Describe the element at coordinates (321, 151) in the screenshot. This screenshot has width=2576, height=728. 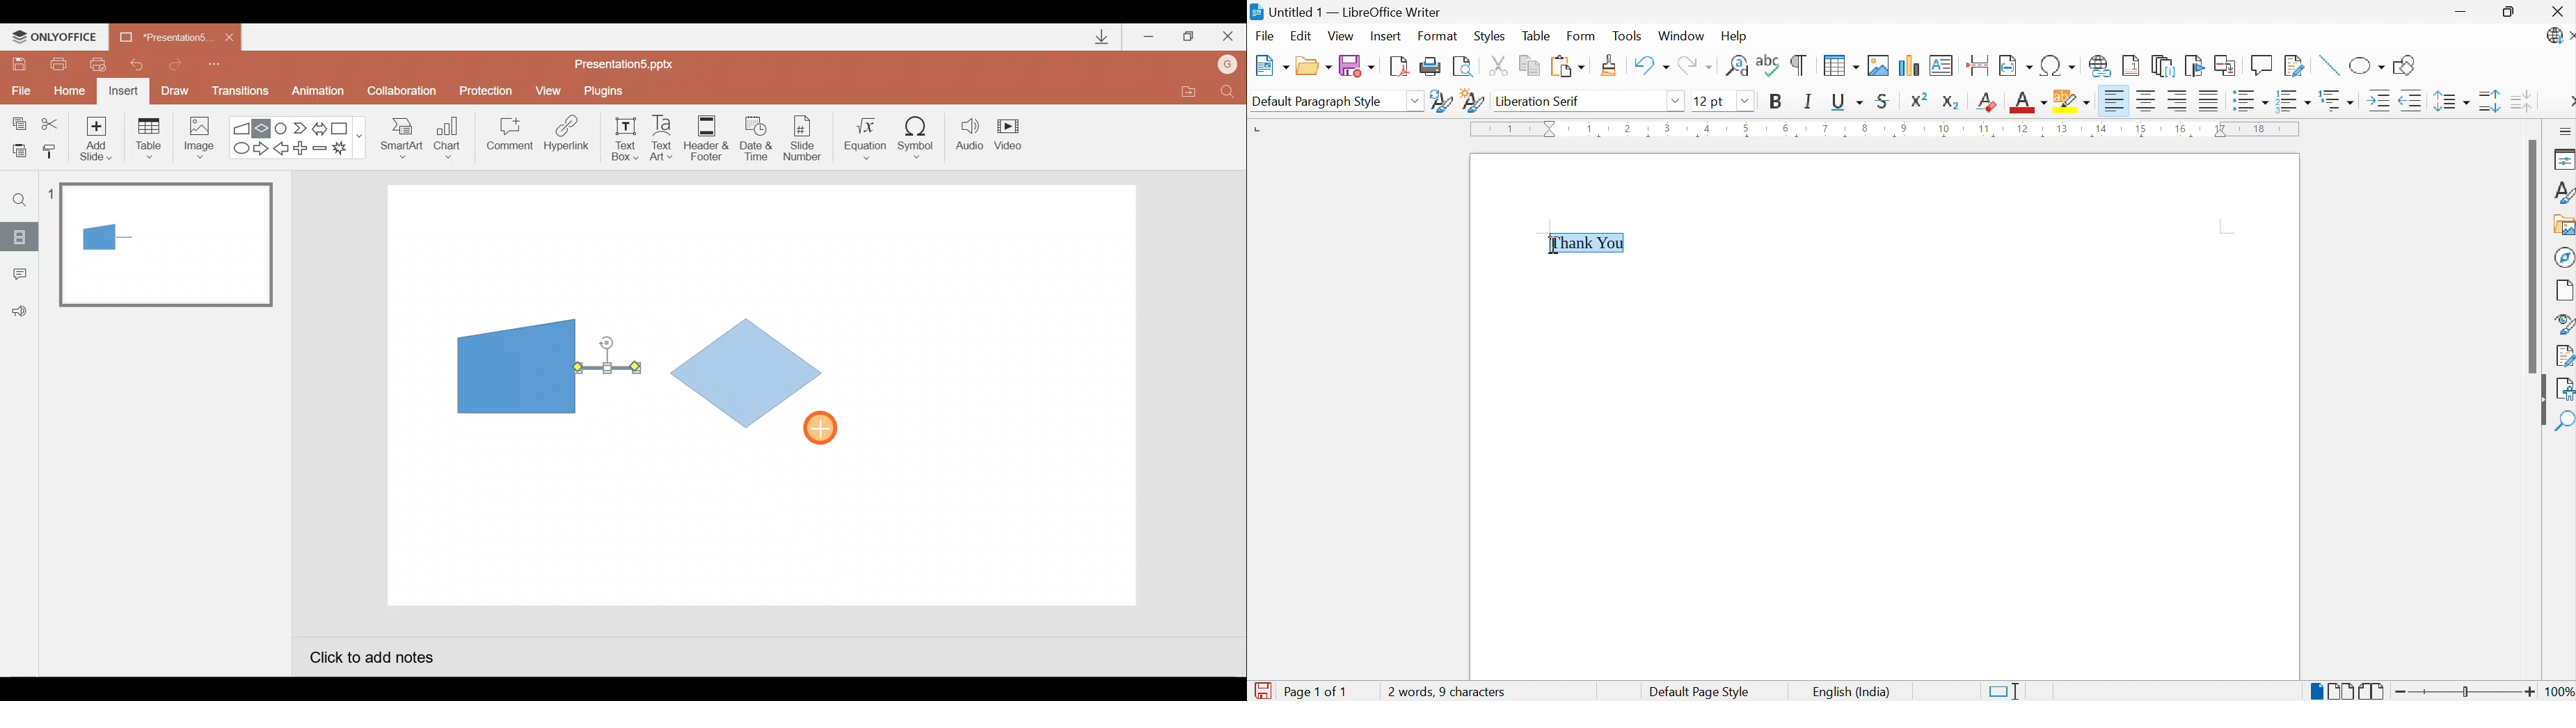
I see `Minus` at that location.